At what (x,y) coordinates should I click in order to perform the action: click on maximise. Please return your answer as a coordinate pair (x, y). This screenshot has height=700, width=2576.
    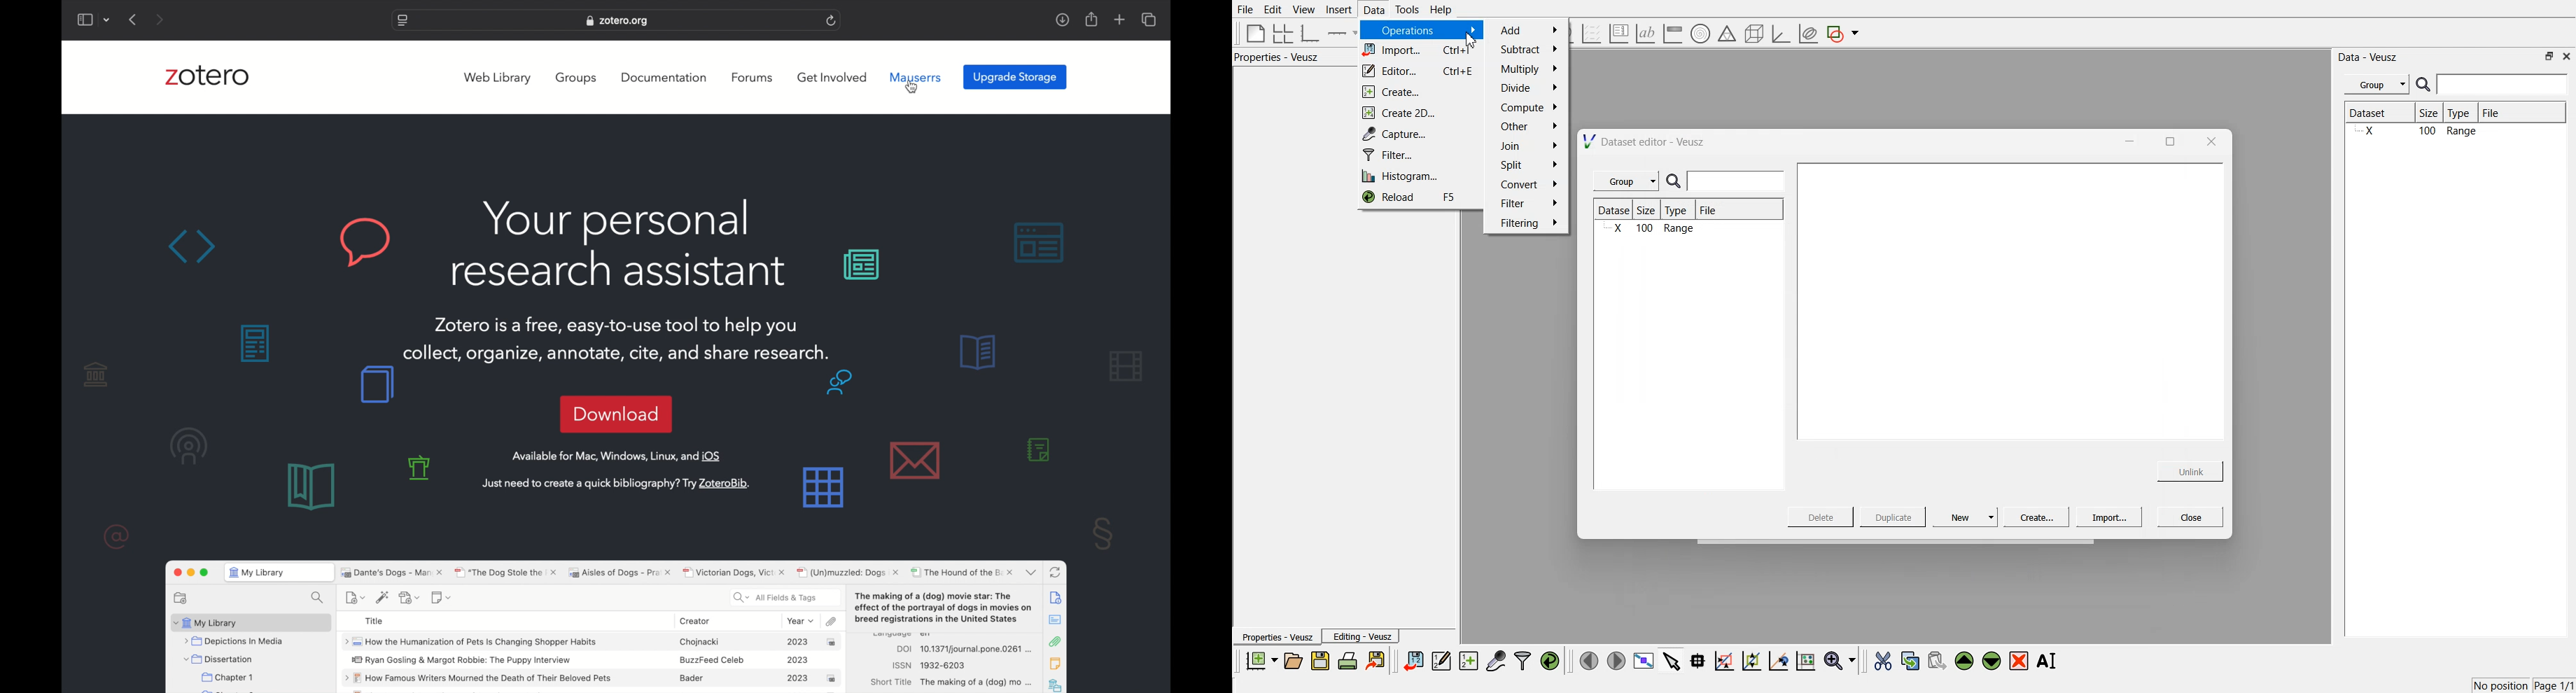
    Looking at the image, I should click on (2166, 140).